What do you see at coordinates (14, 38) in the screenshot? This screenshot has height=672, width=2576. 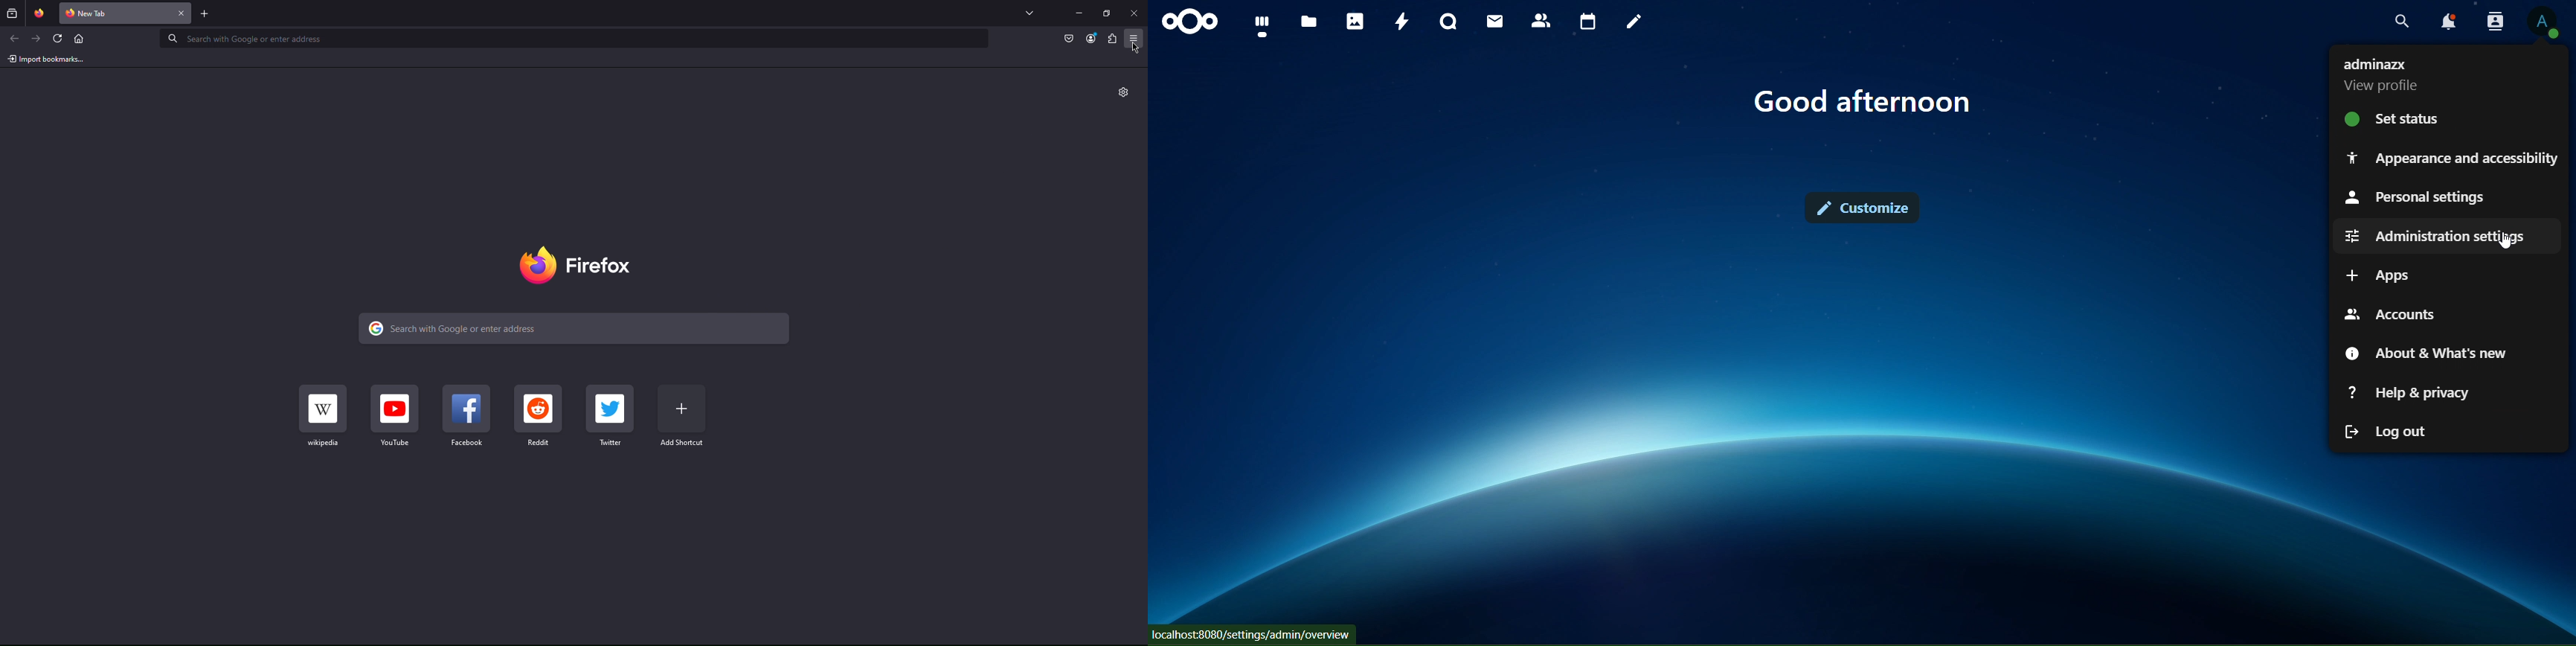 I see `Back` at bounding box center [14, 38].